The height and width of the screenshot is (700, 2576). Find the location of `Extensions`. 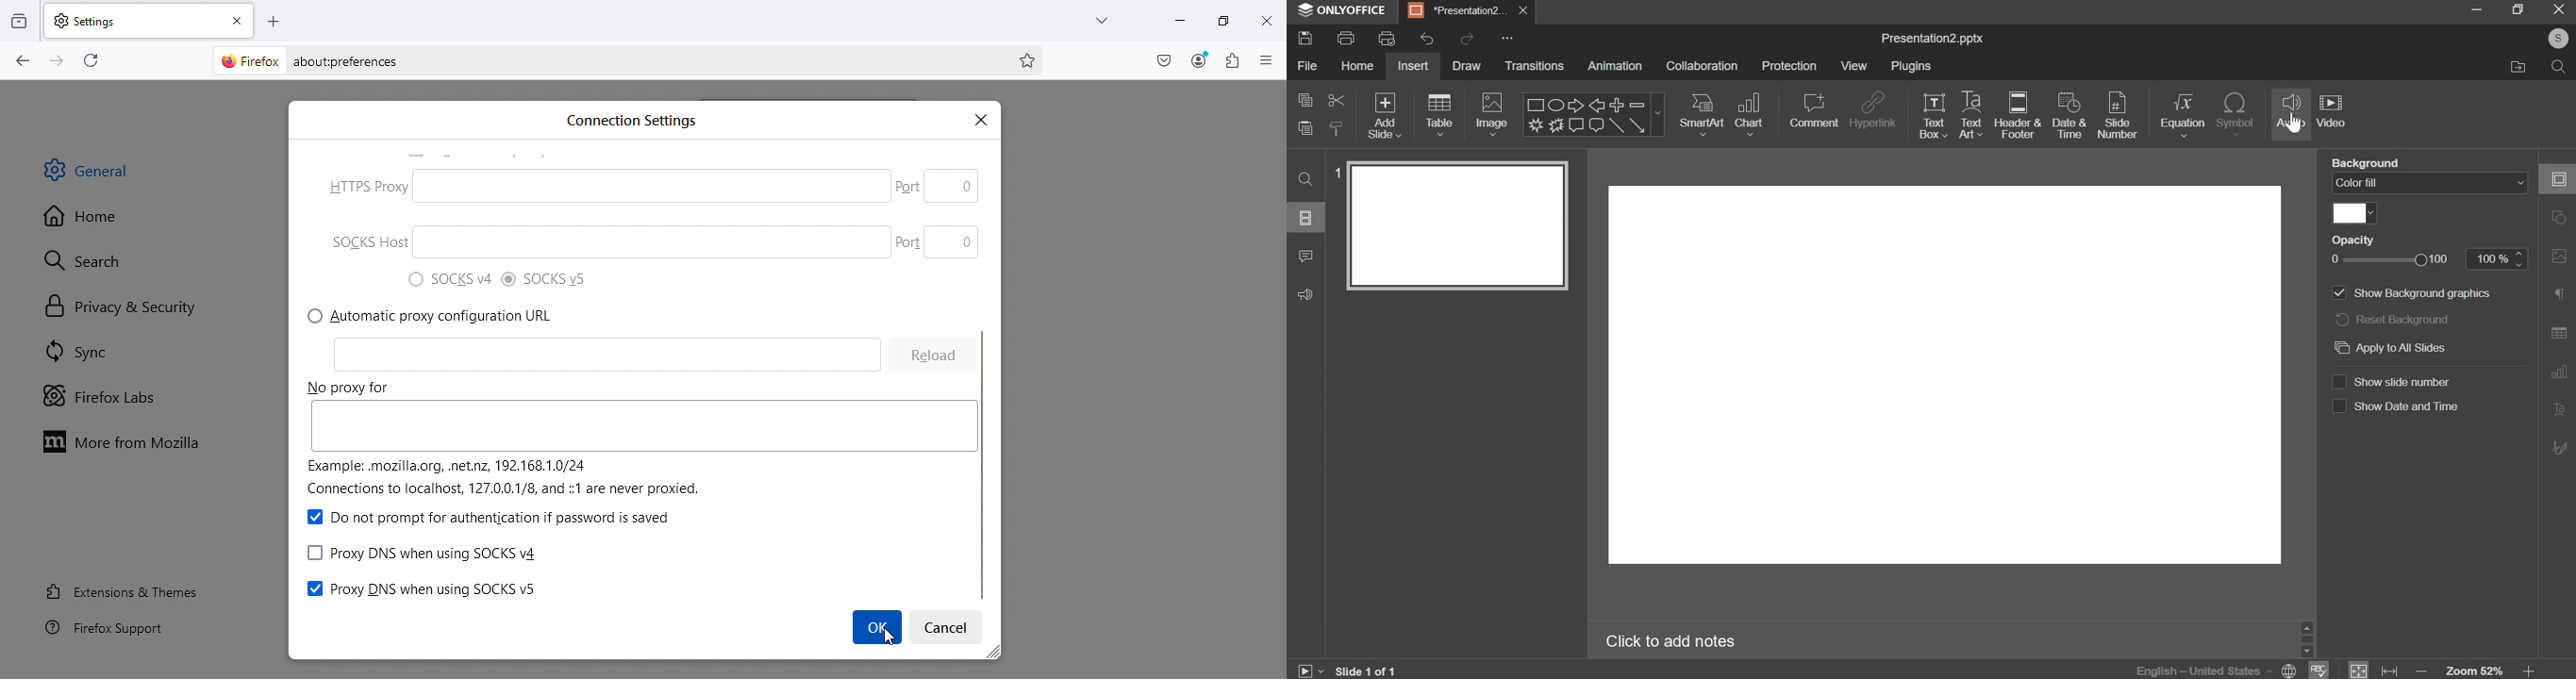

Extensions is located at coordinates (1233, 60).